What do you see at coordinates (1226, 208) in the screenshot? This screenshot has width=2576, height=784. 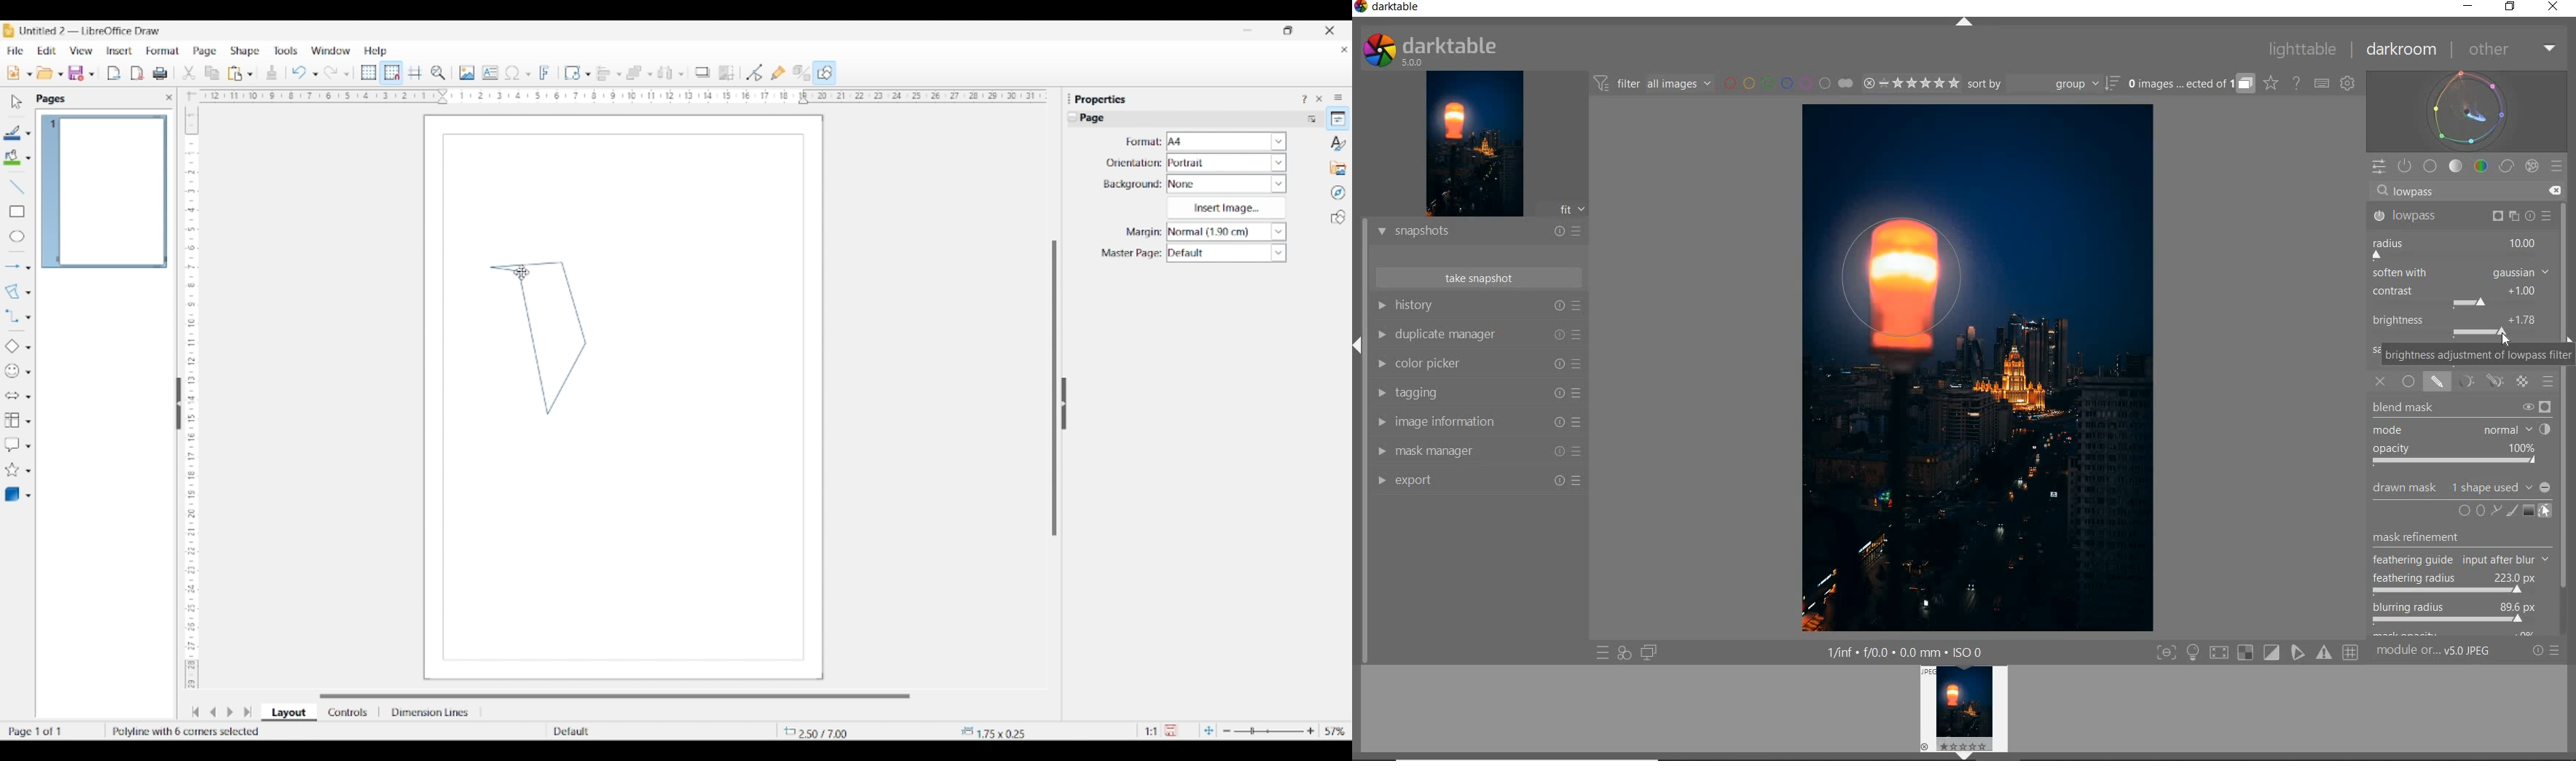 I see `Insert image` at bounding box center [1226, 208].